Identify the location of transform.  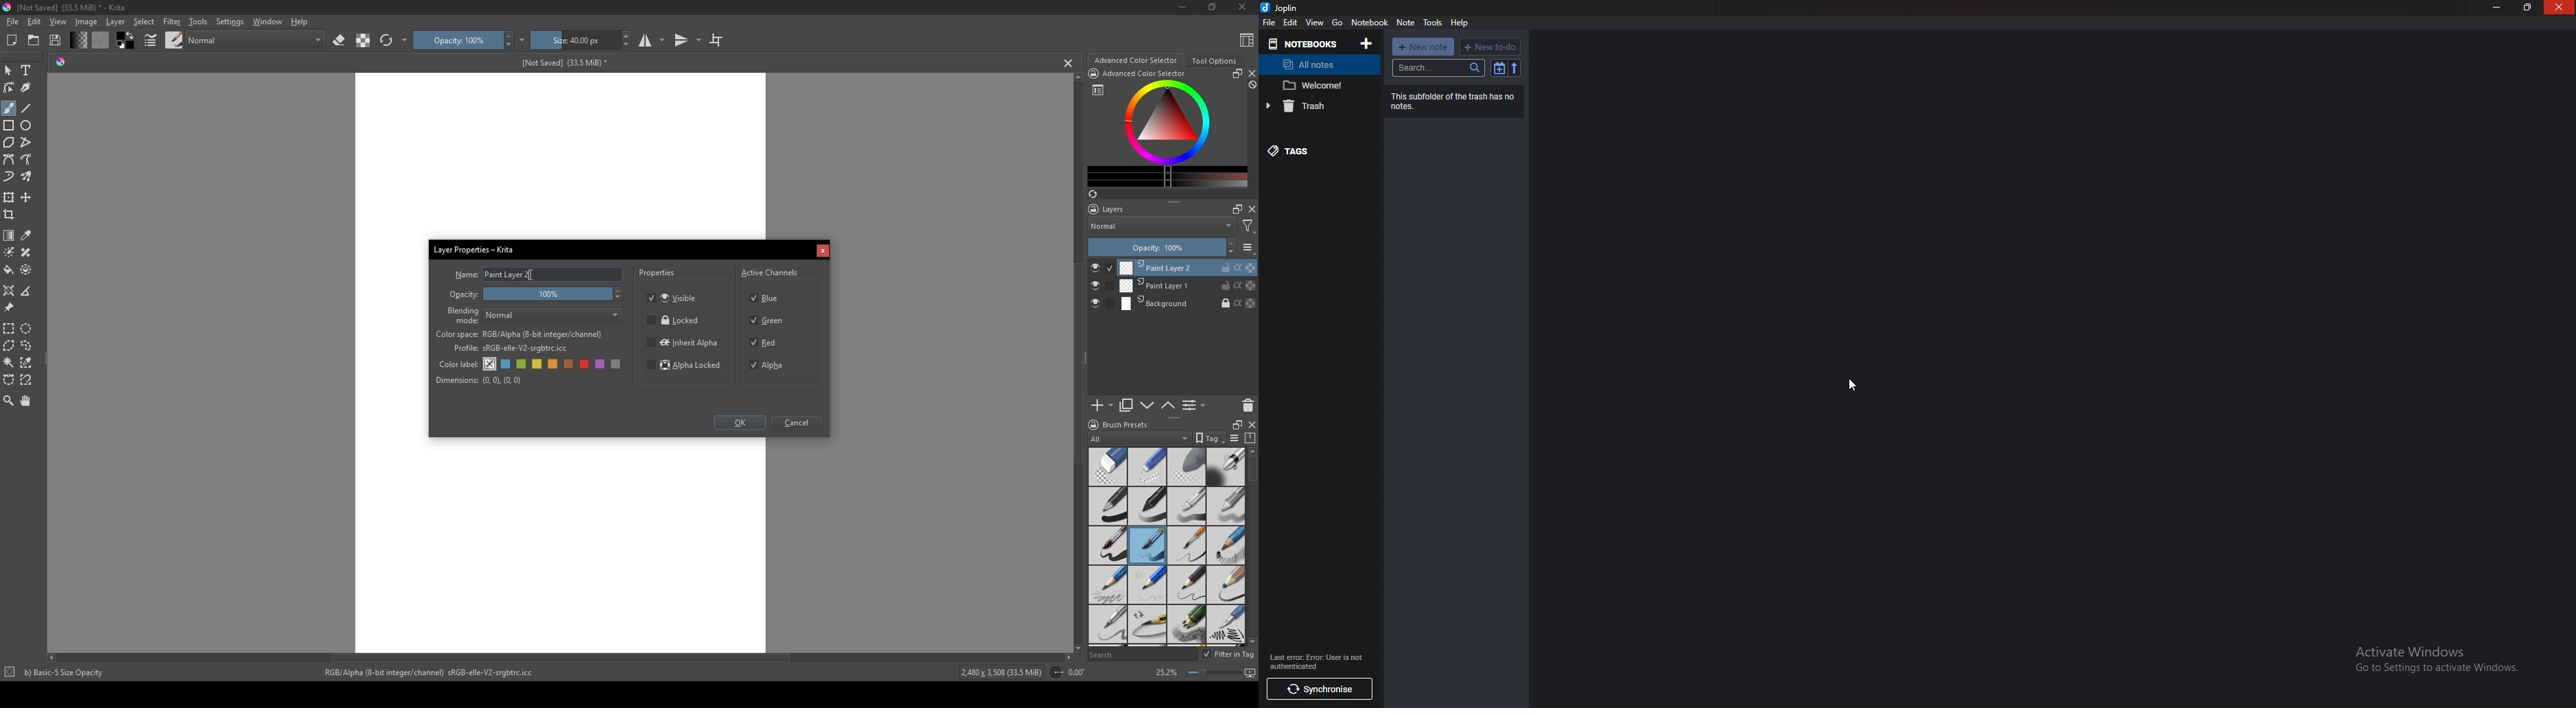
(9, 197).